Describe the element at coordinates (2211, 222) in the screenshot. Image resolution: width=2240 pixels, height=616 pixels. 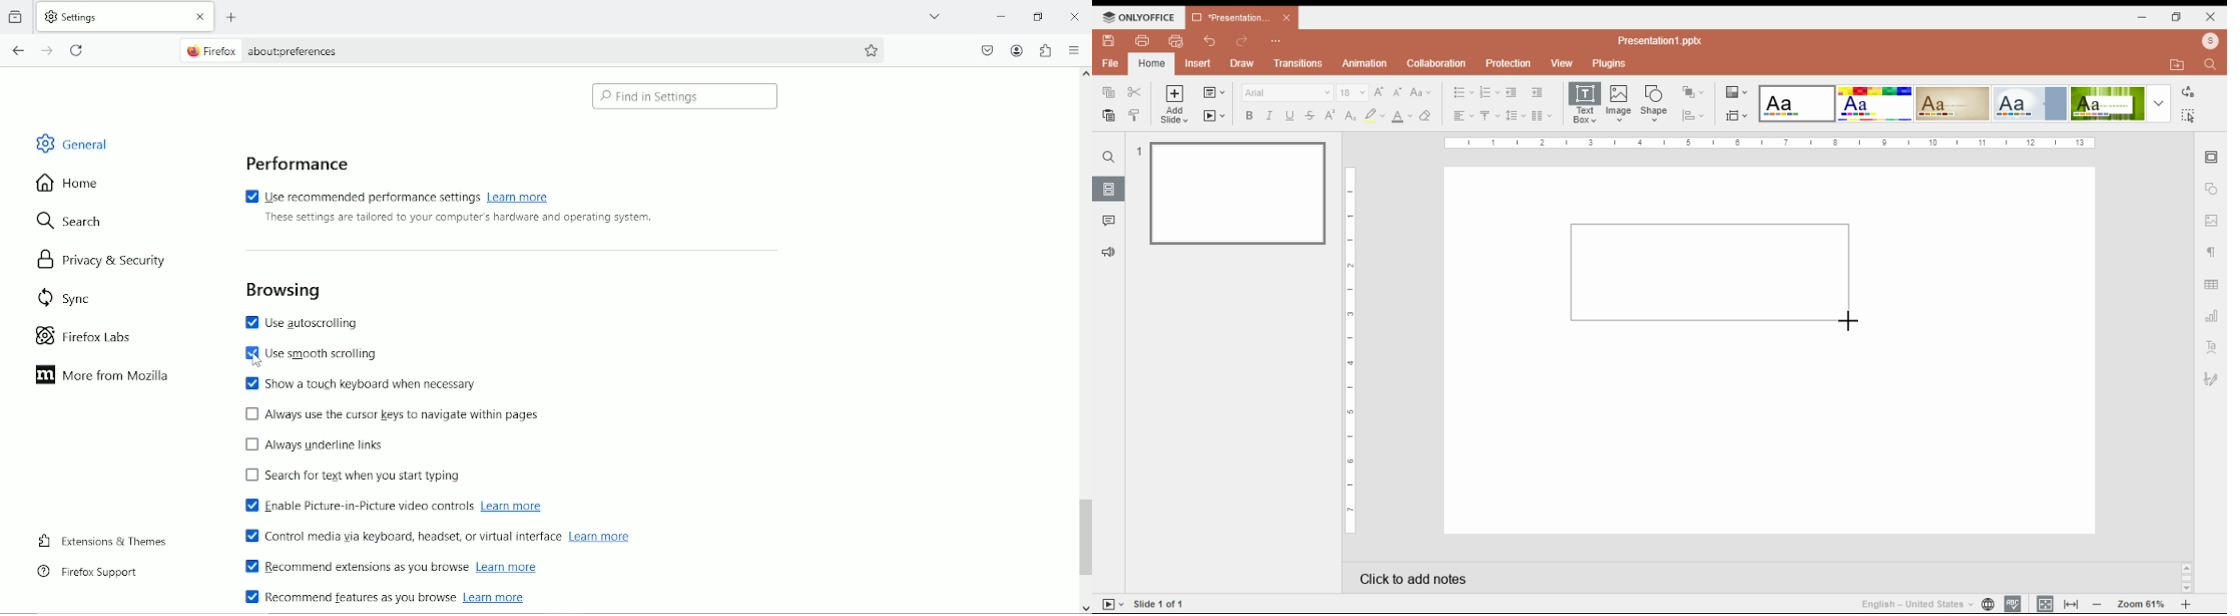
I see `image settings` at that location.